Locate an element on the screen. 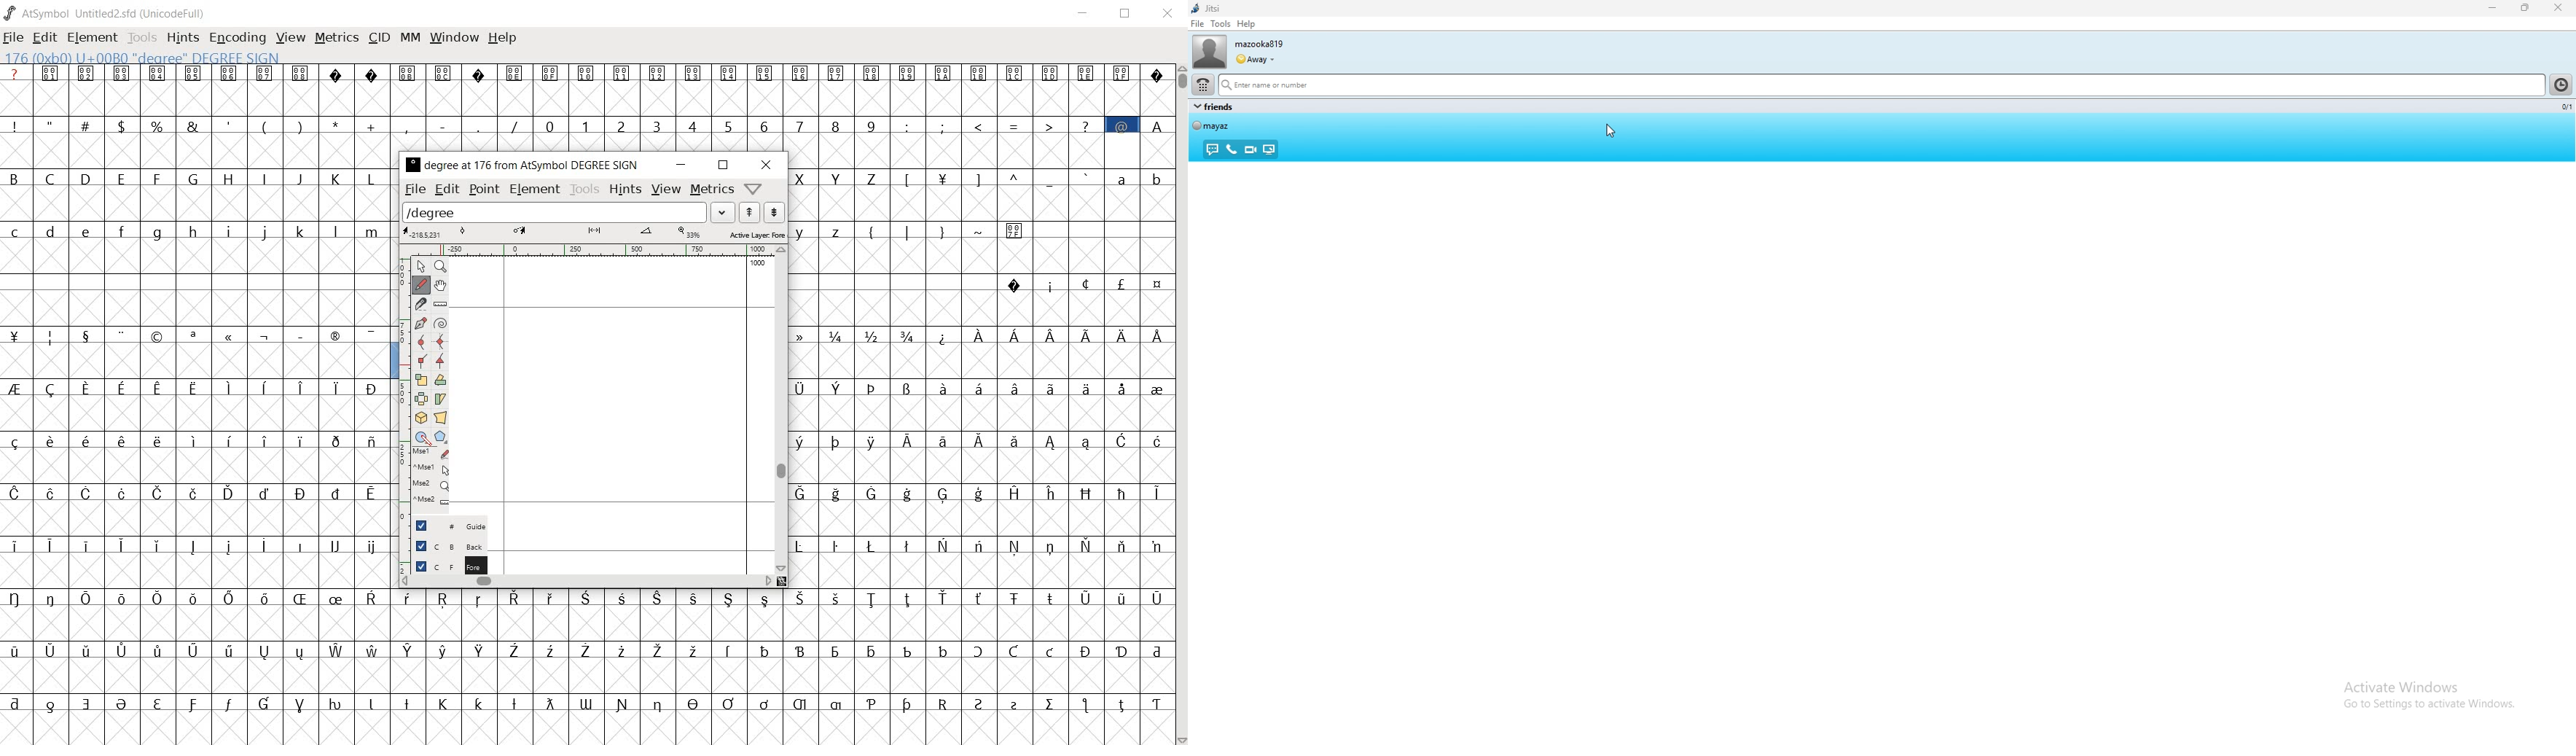  symbols is located at coordinates (947, 230).